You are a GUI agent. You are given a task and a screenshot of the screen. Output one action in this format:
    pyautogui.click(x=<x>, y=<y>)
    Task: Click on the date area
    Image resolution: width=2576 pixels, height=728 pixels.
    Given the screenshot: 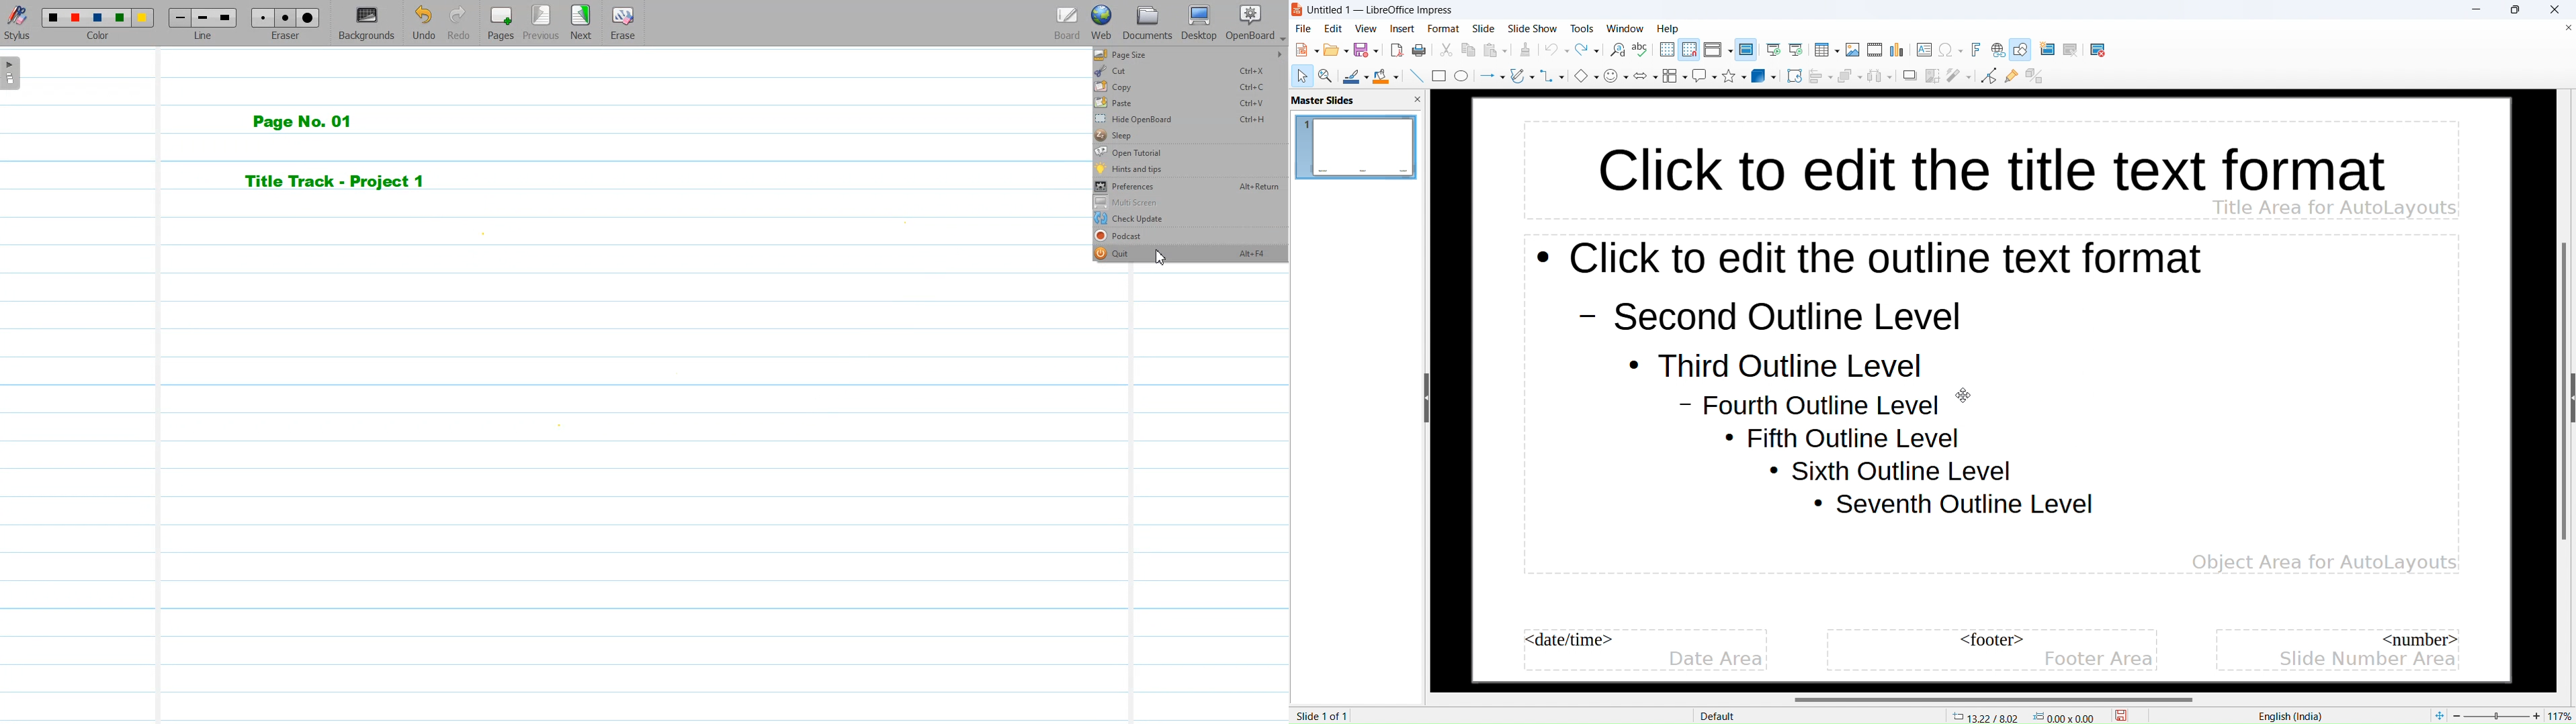 What is the action you would take?
    pyautogui.click(x=1717, y=660)
    